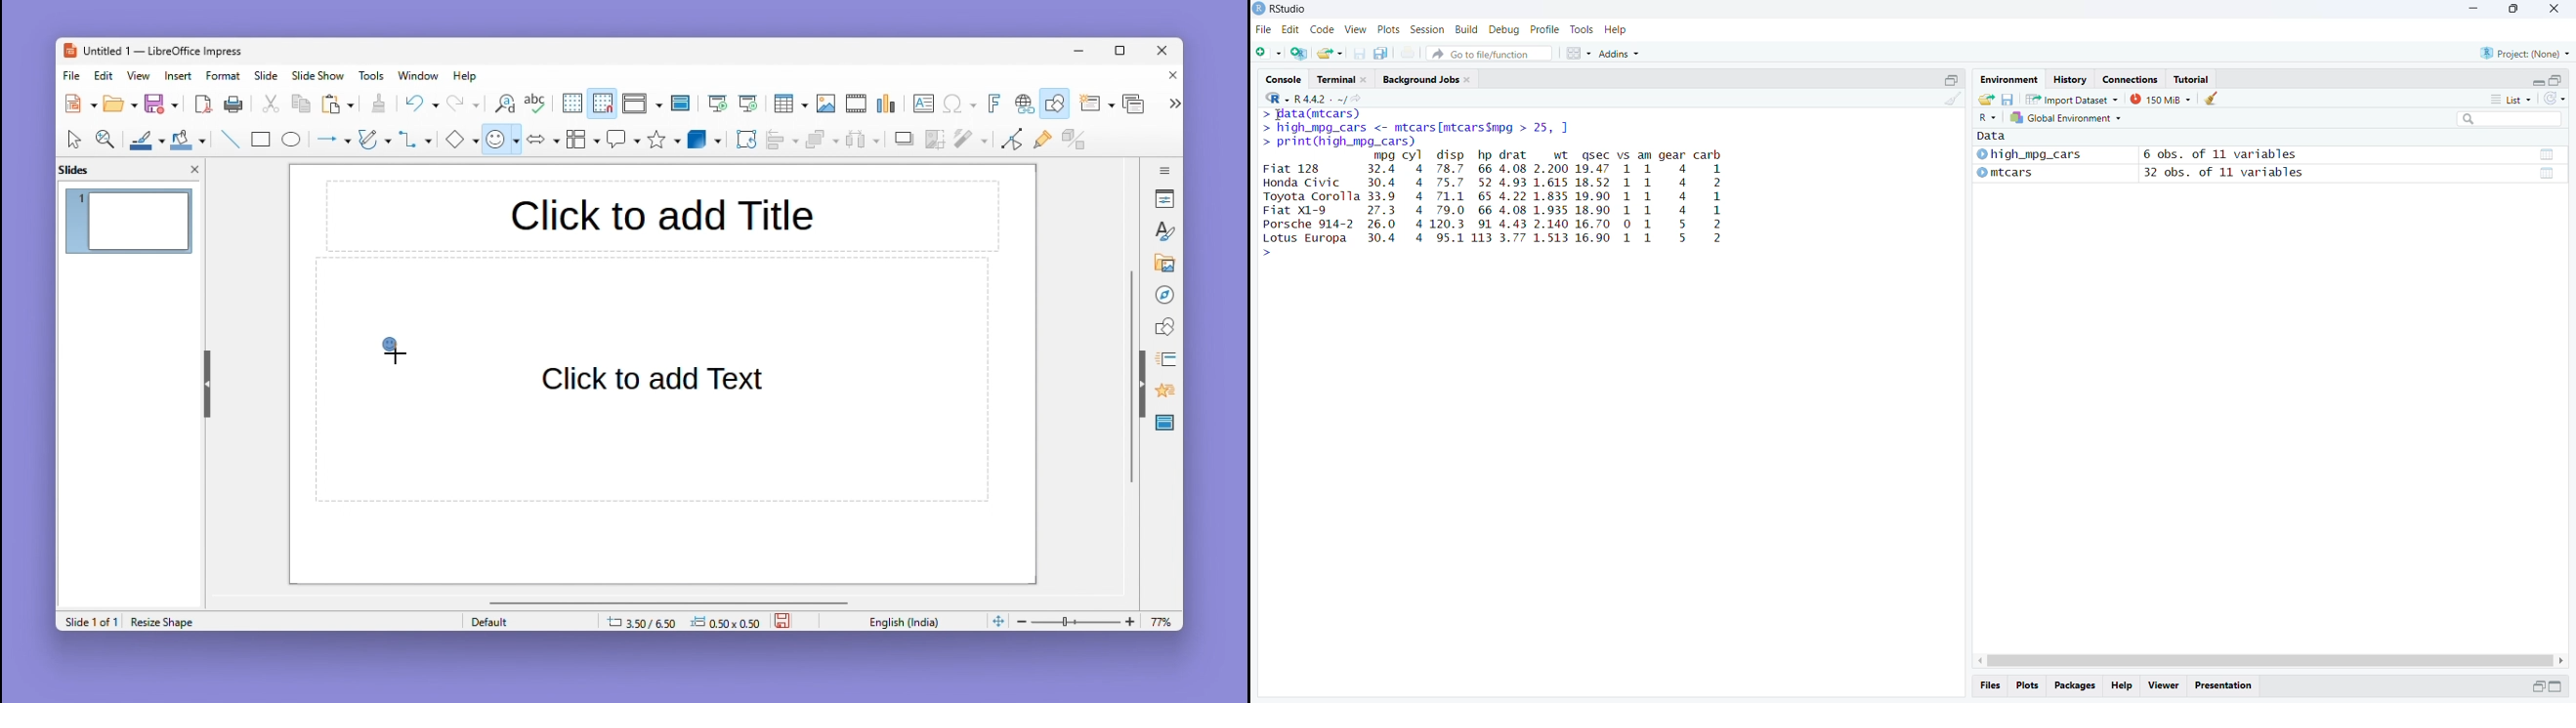  I want to click on cursor, so click(1276, 117).